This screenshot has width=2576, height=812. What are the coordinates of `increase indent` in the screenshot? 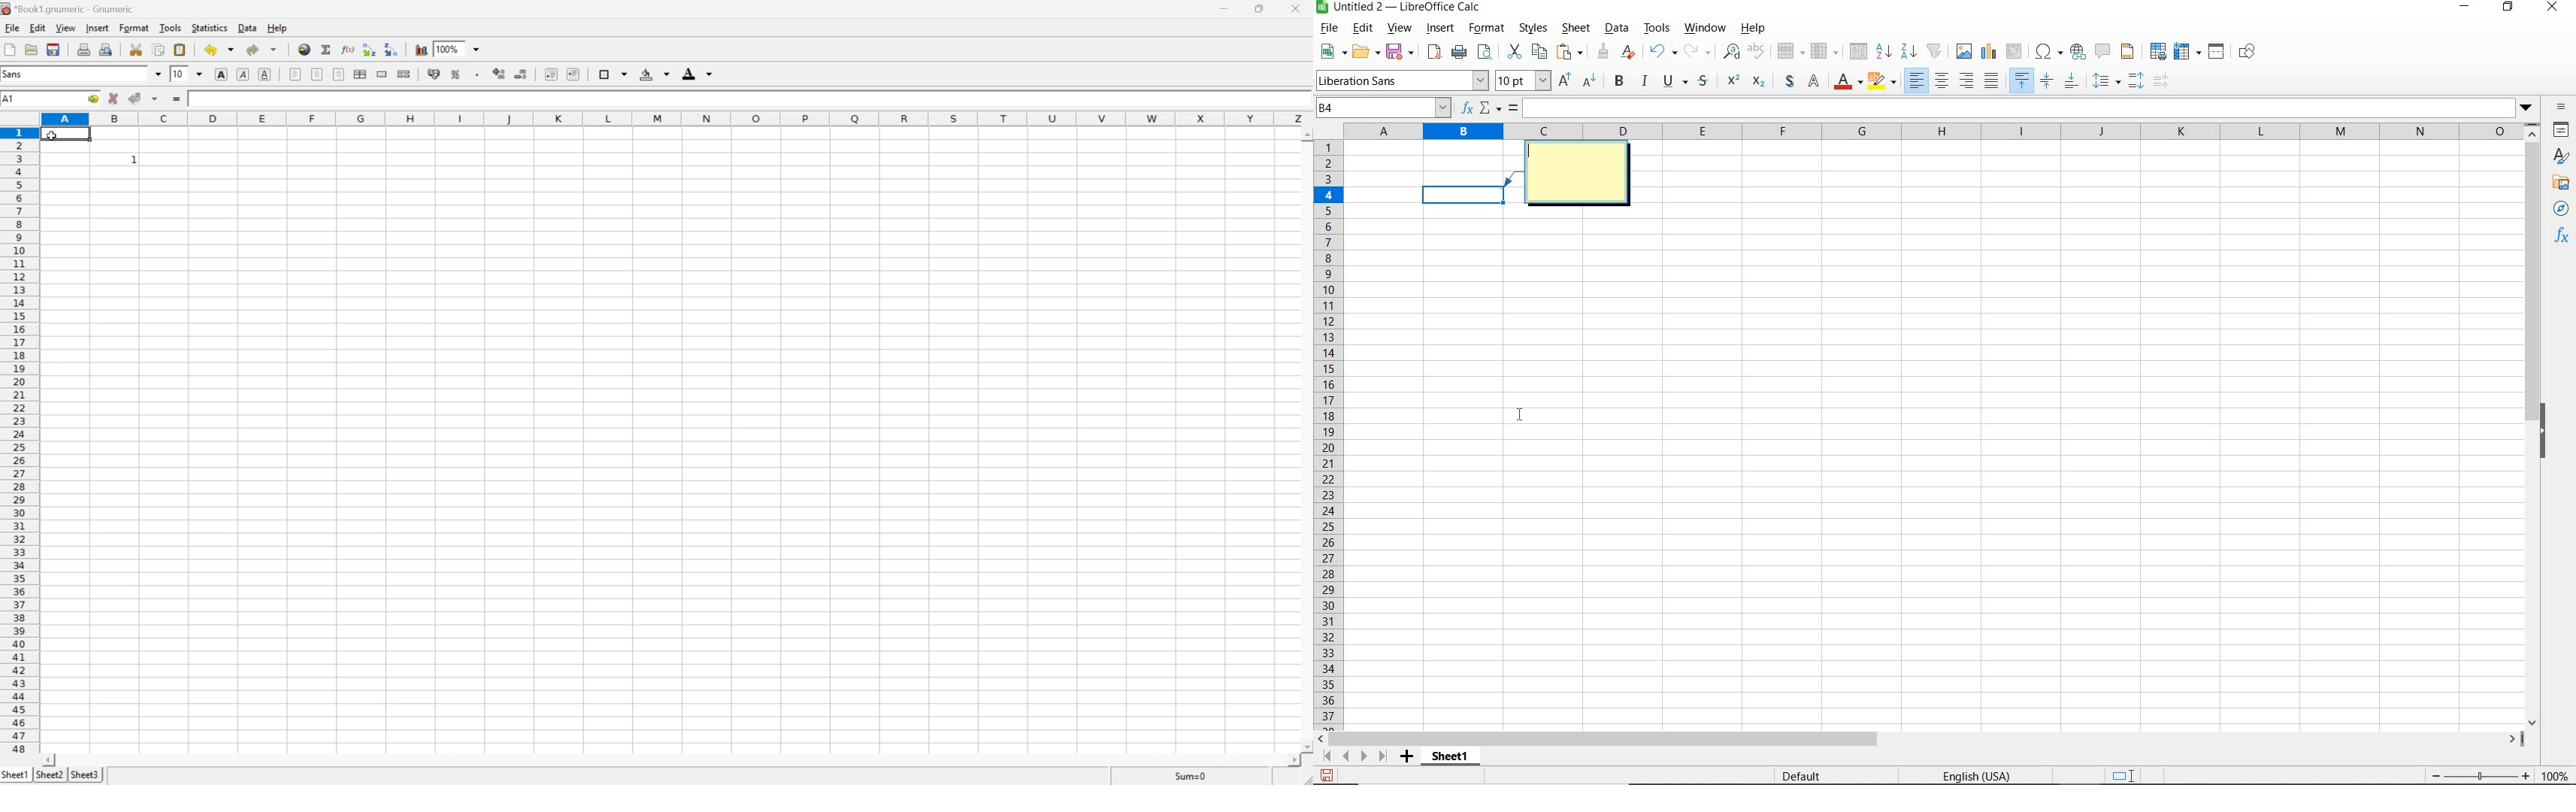 It's located at (573, 73).